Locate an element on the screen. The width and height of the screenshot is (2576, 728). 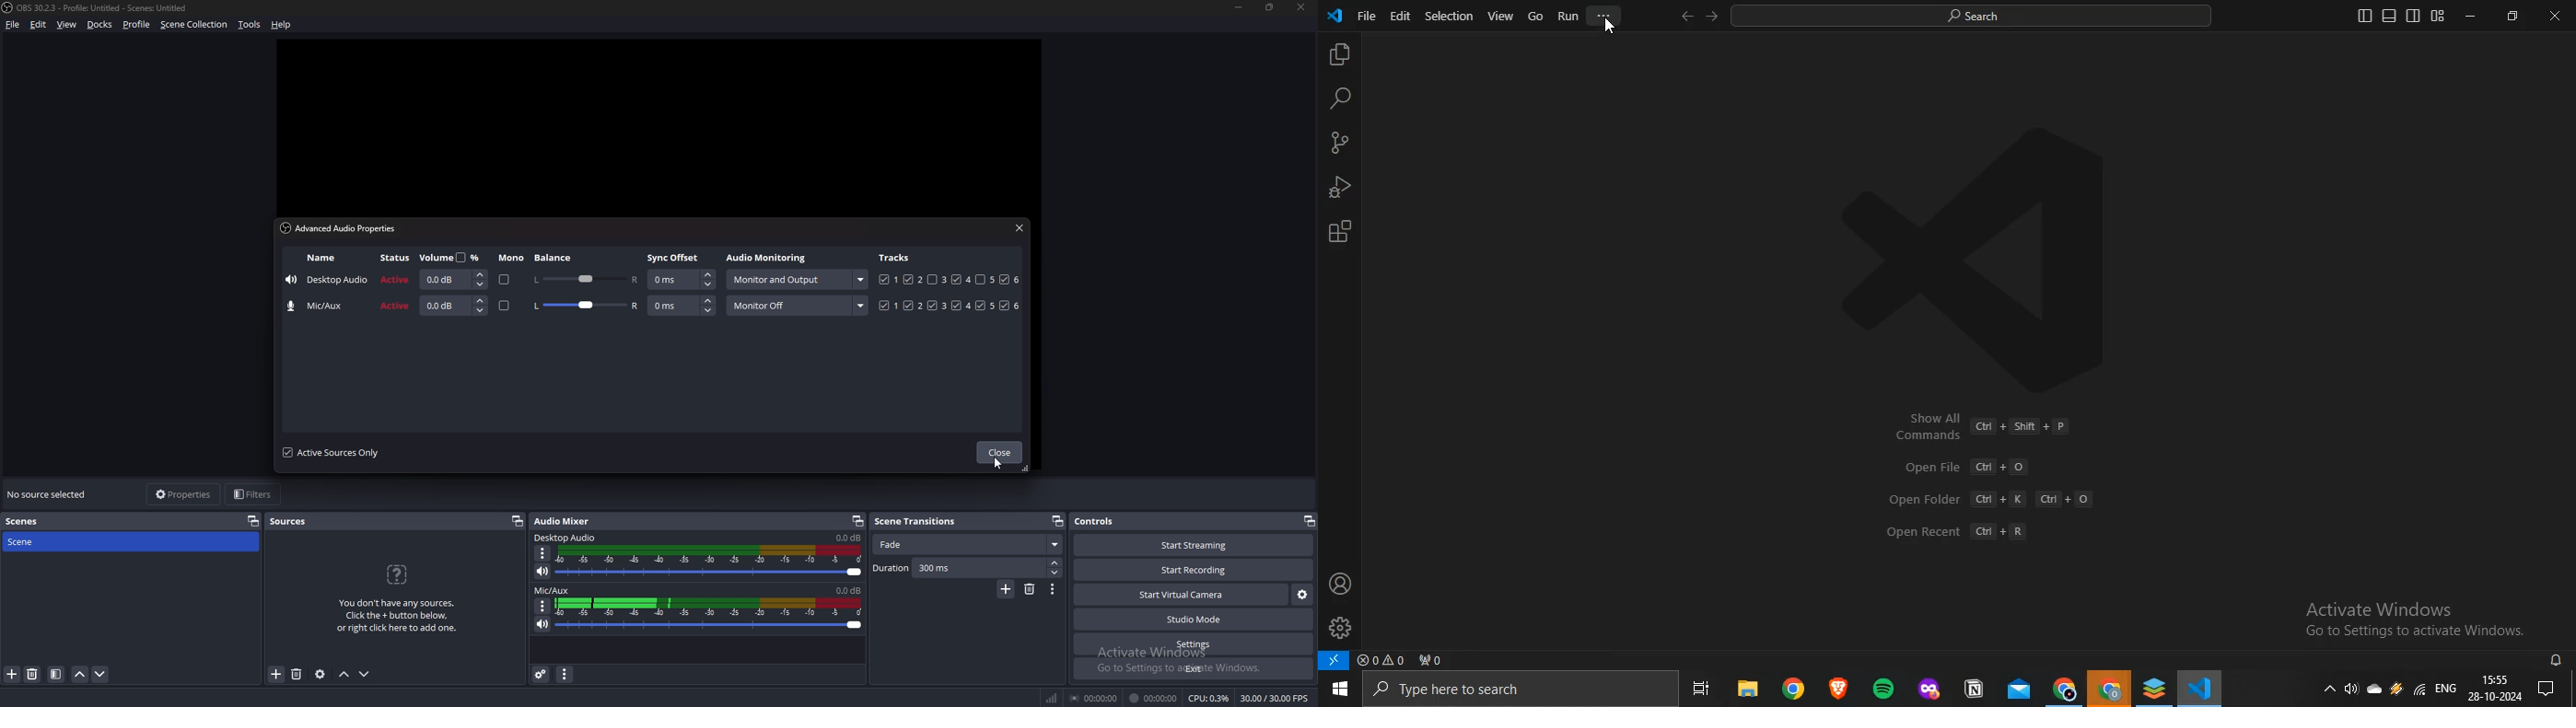
start recording is located at coordinates (1196, 570).